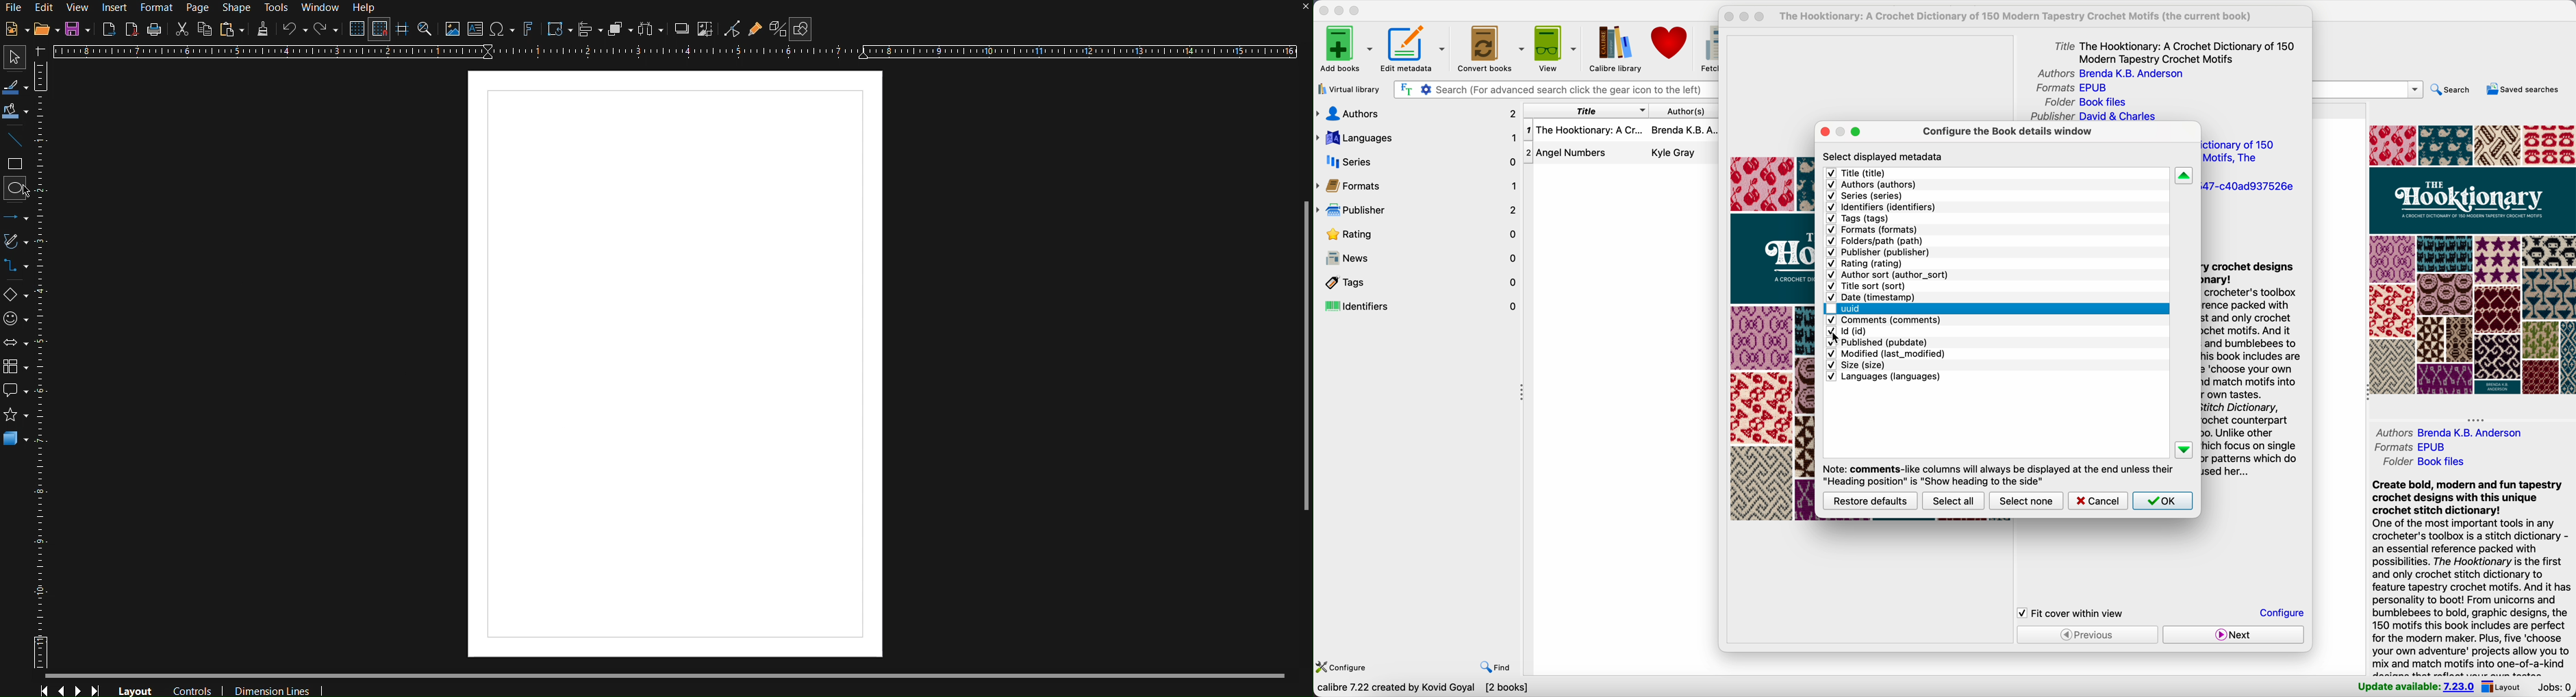 This screenshot has width=2576, height=700. Describe the element at coordinates (110, 28) in the screenshot. I see `Export` at that location.